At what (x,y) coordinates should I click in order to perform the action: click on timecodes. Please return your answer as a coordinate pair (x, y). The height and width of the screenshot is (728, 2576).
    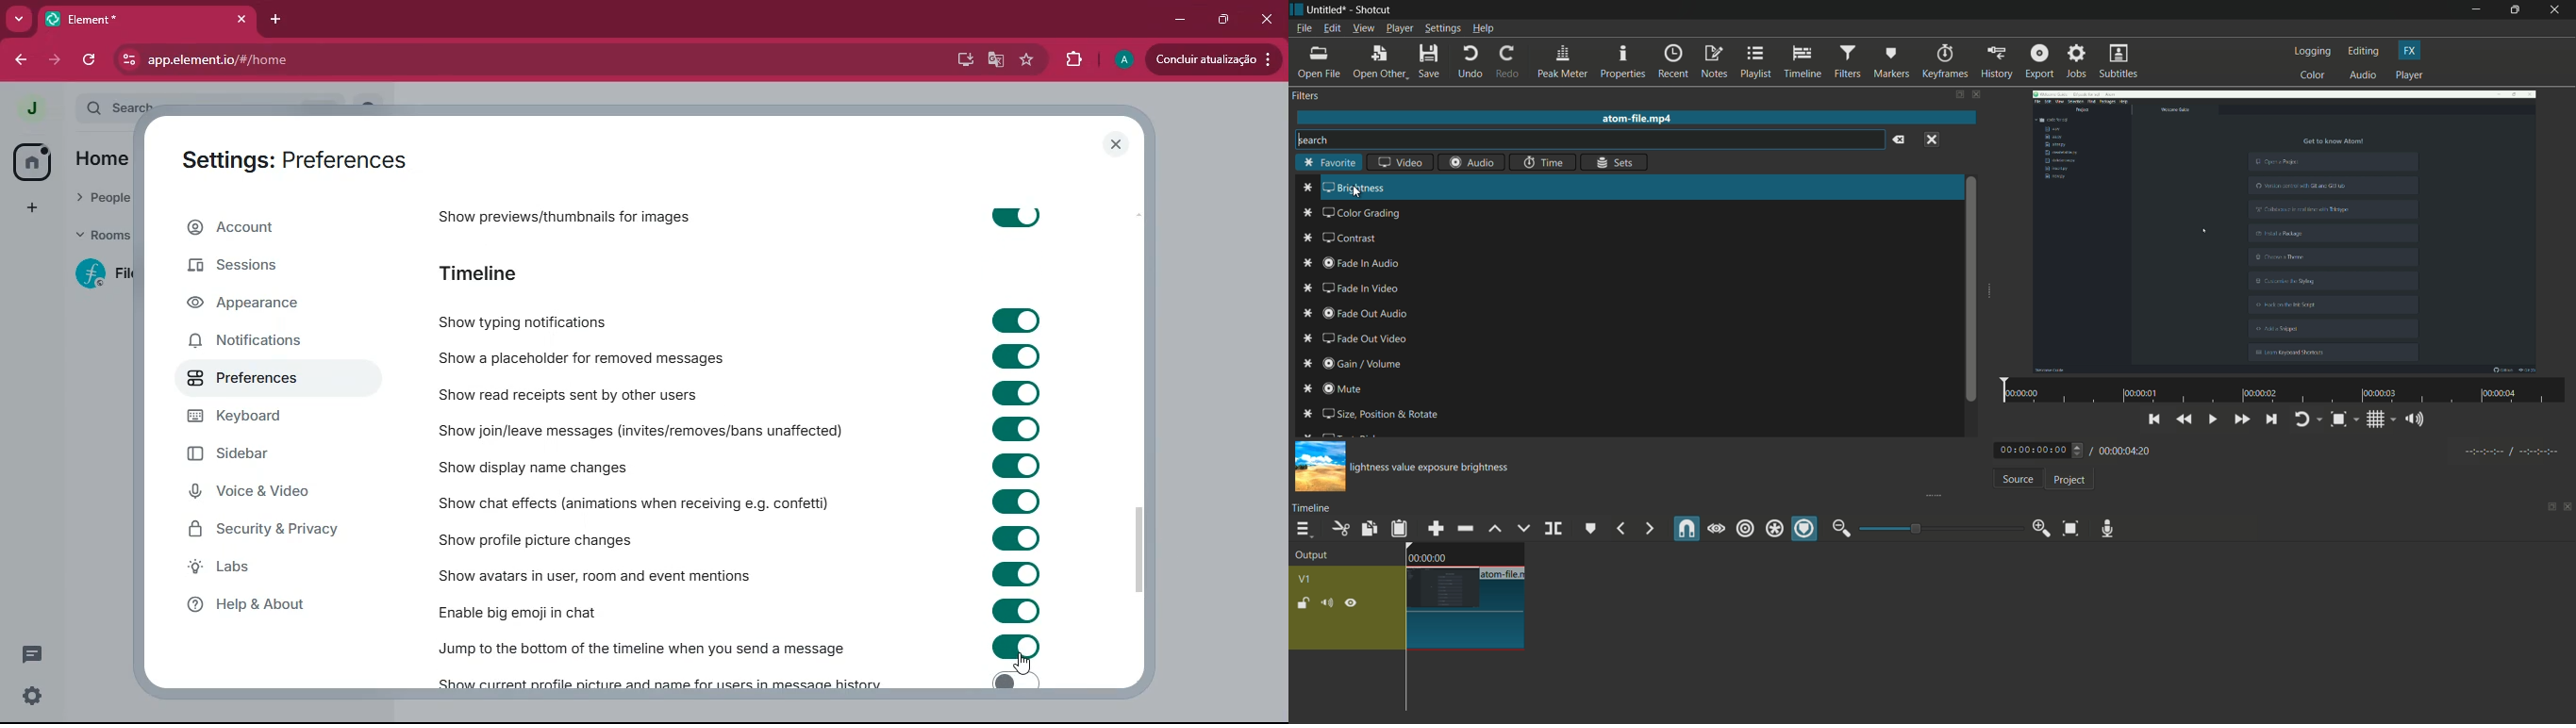
    Looking at the image, I should click on (2510, 449).